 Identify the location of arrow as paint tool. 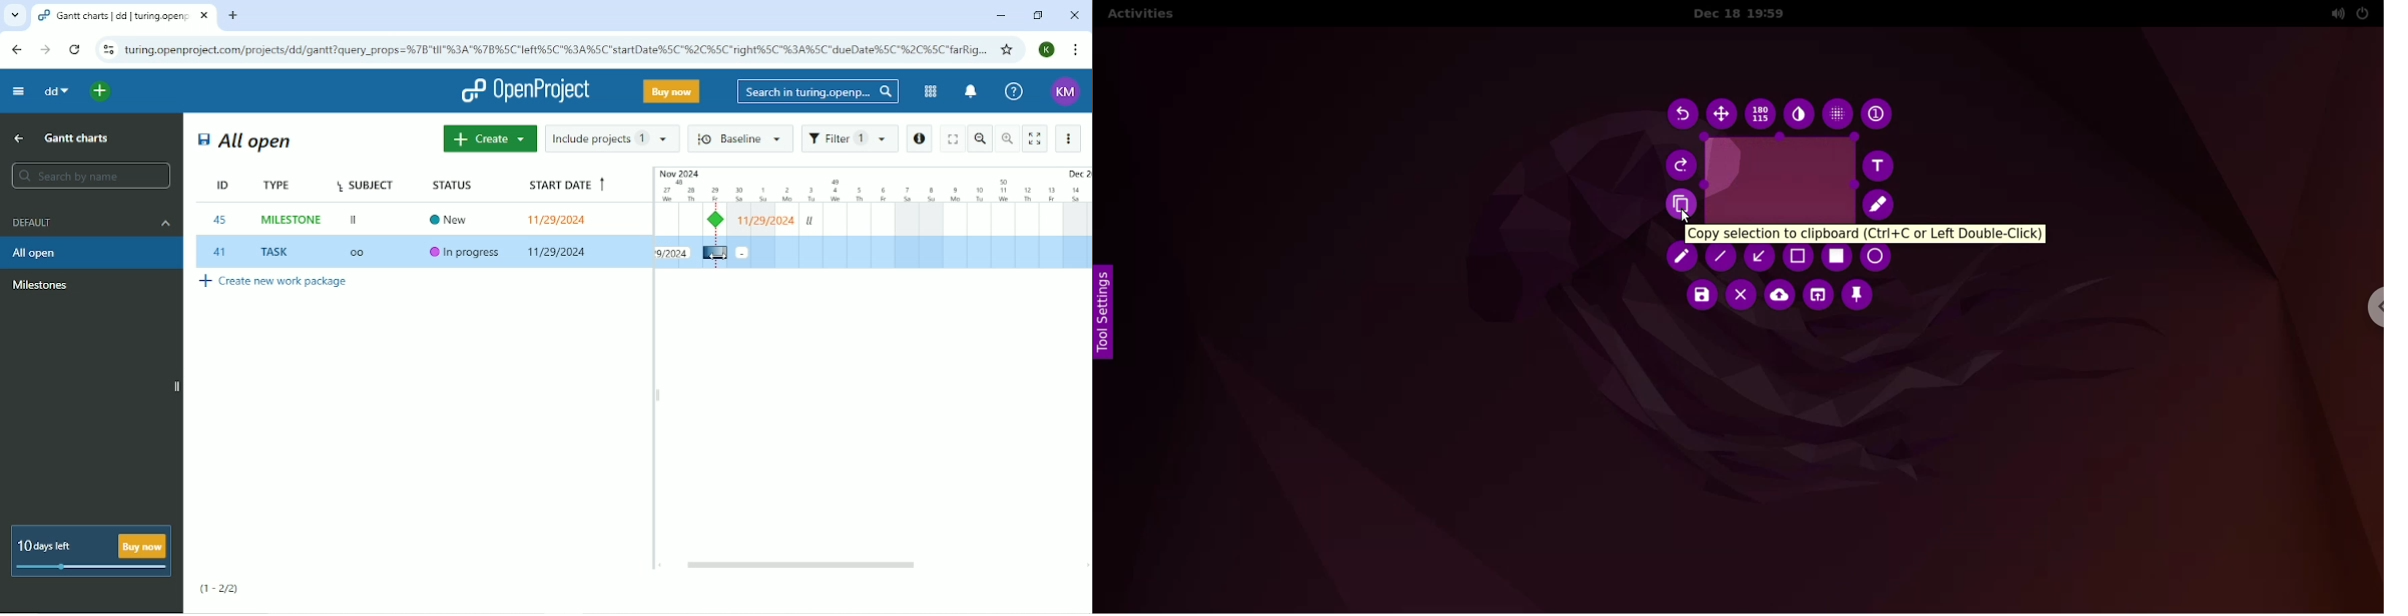
(1761, 258).